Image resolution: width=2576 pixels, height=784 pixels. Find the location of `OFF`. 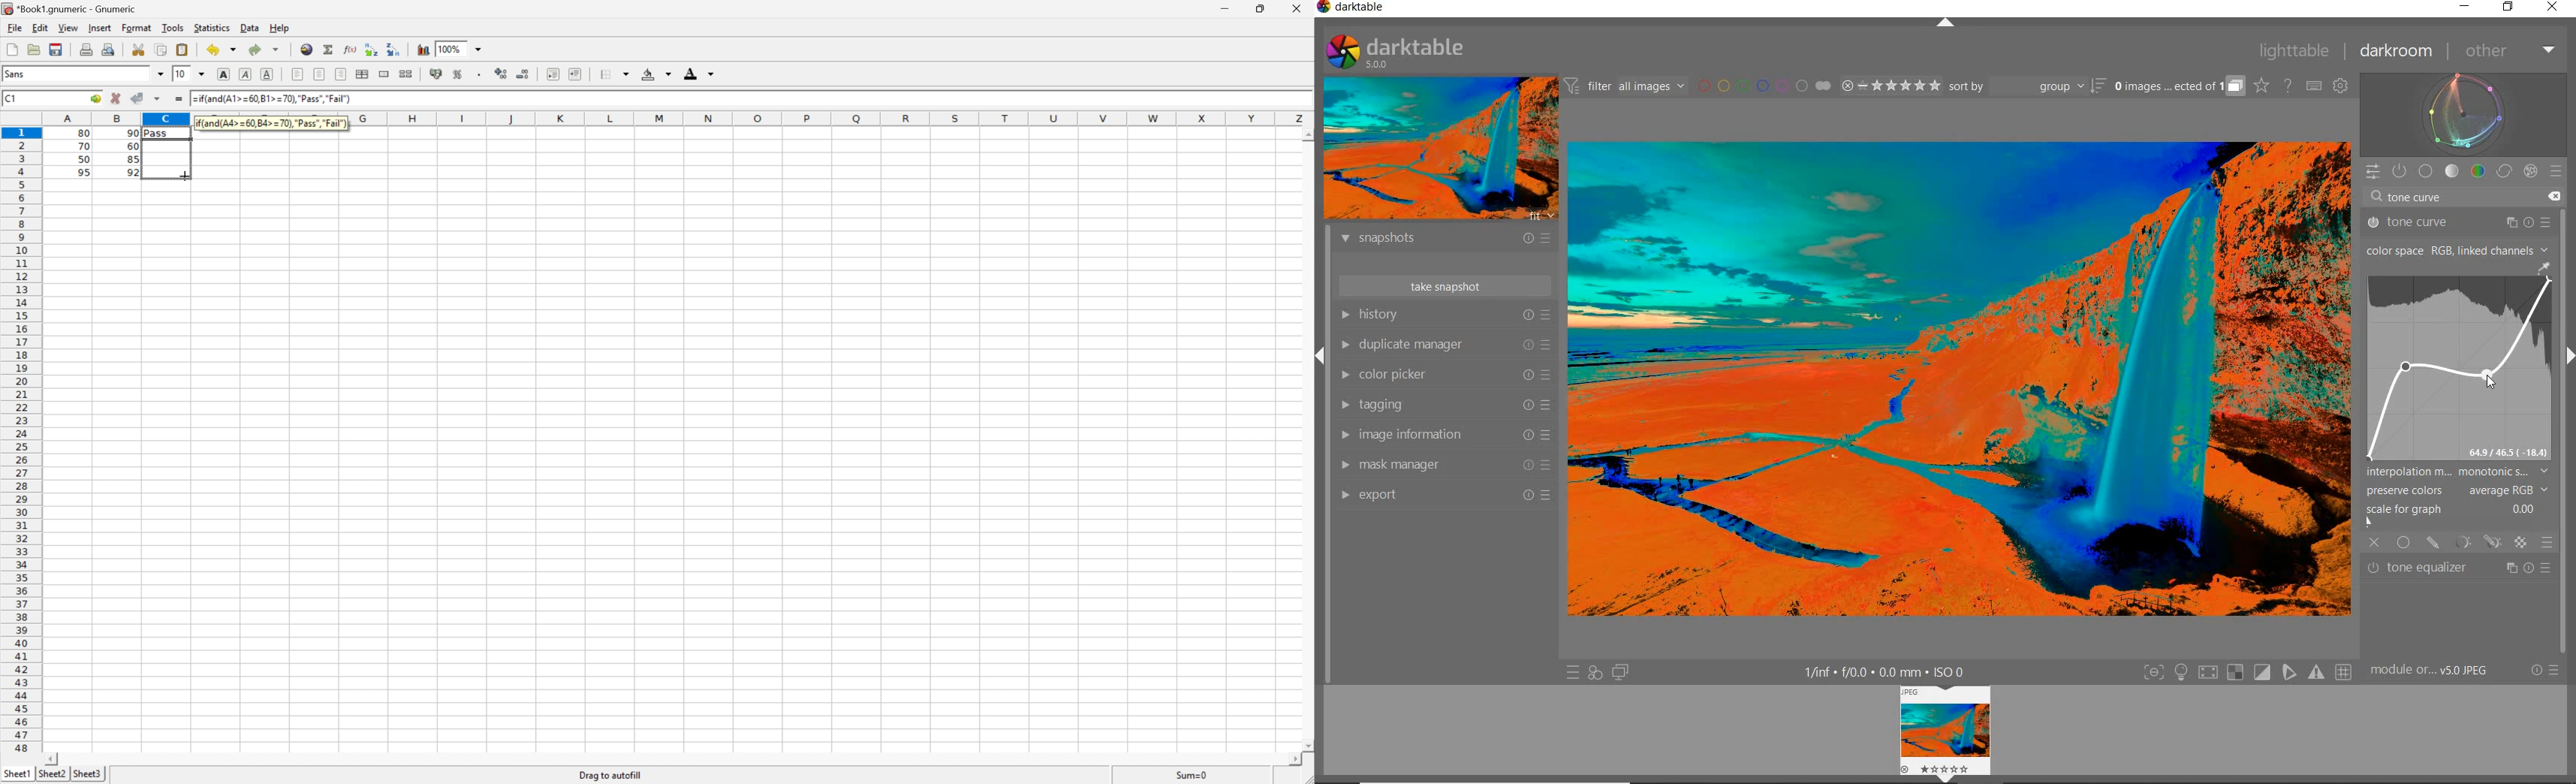

OFF is located at coordinates (2374, 543).